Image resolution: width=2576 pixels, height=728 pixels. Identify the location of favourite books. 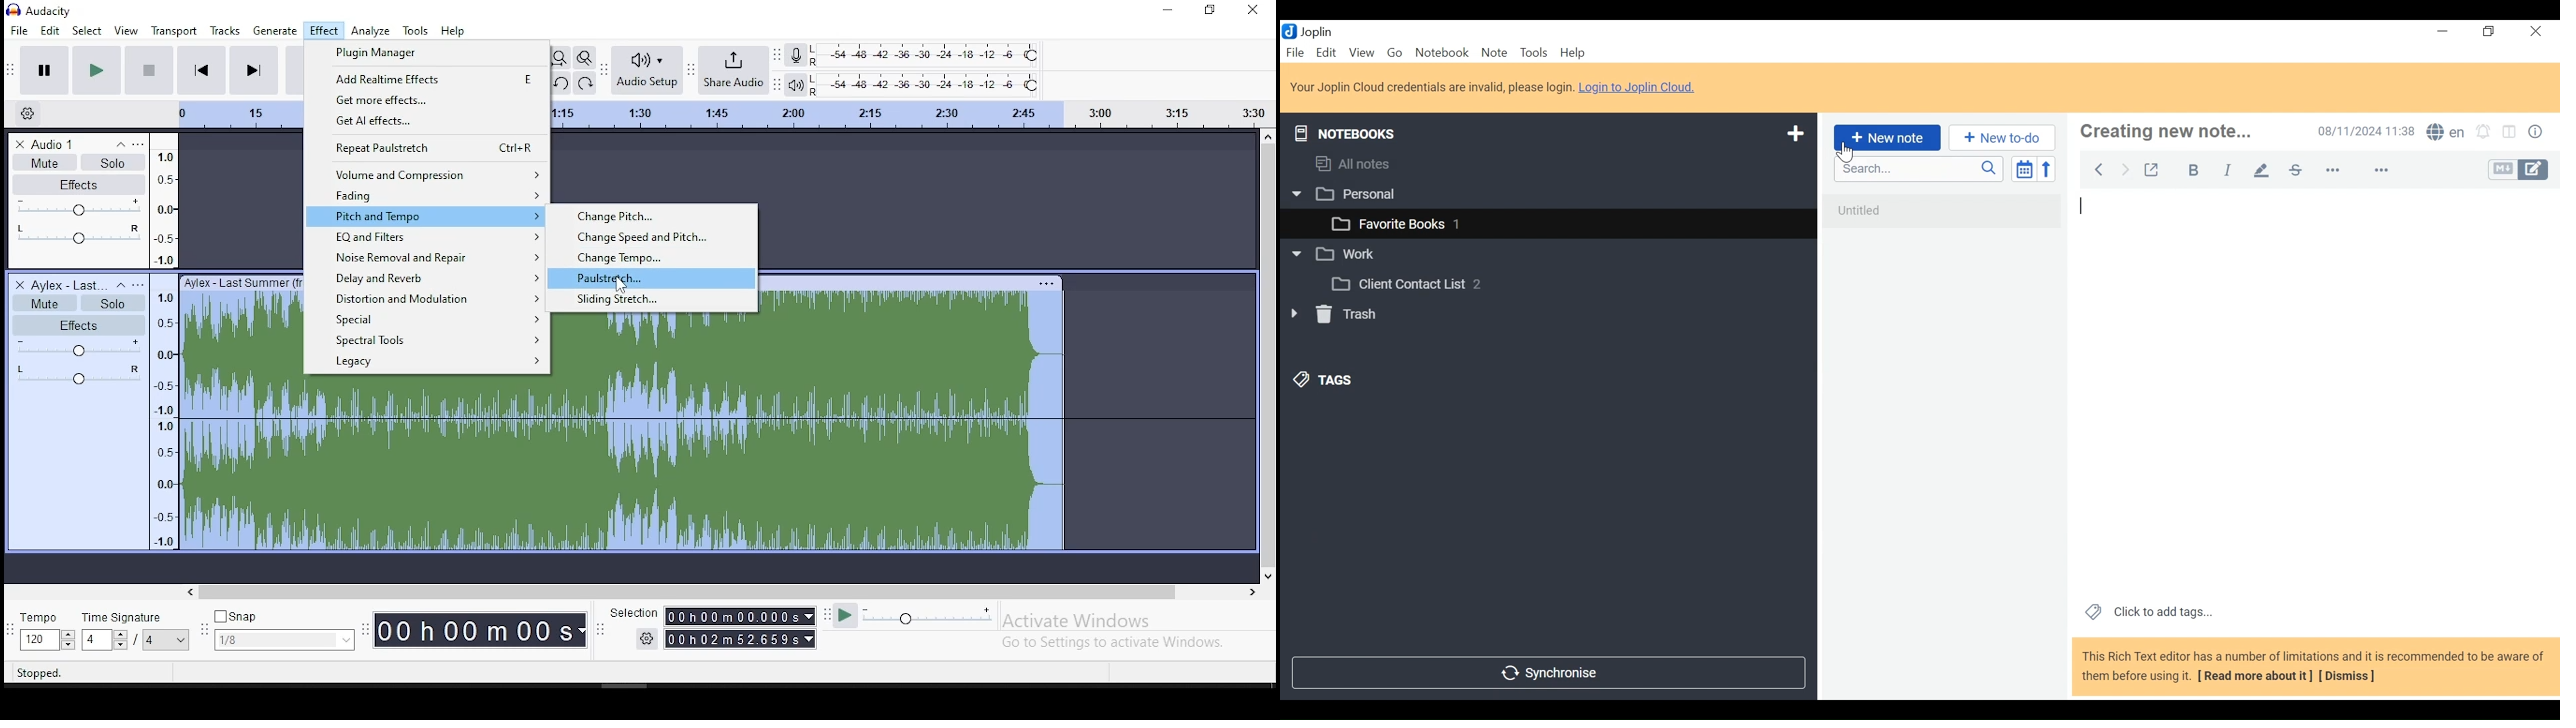
(1401, 223).